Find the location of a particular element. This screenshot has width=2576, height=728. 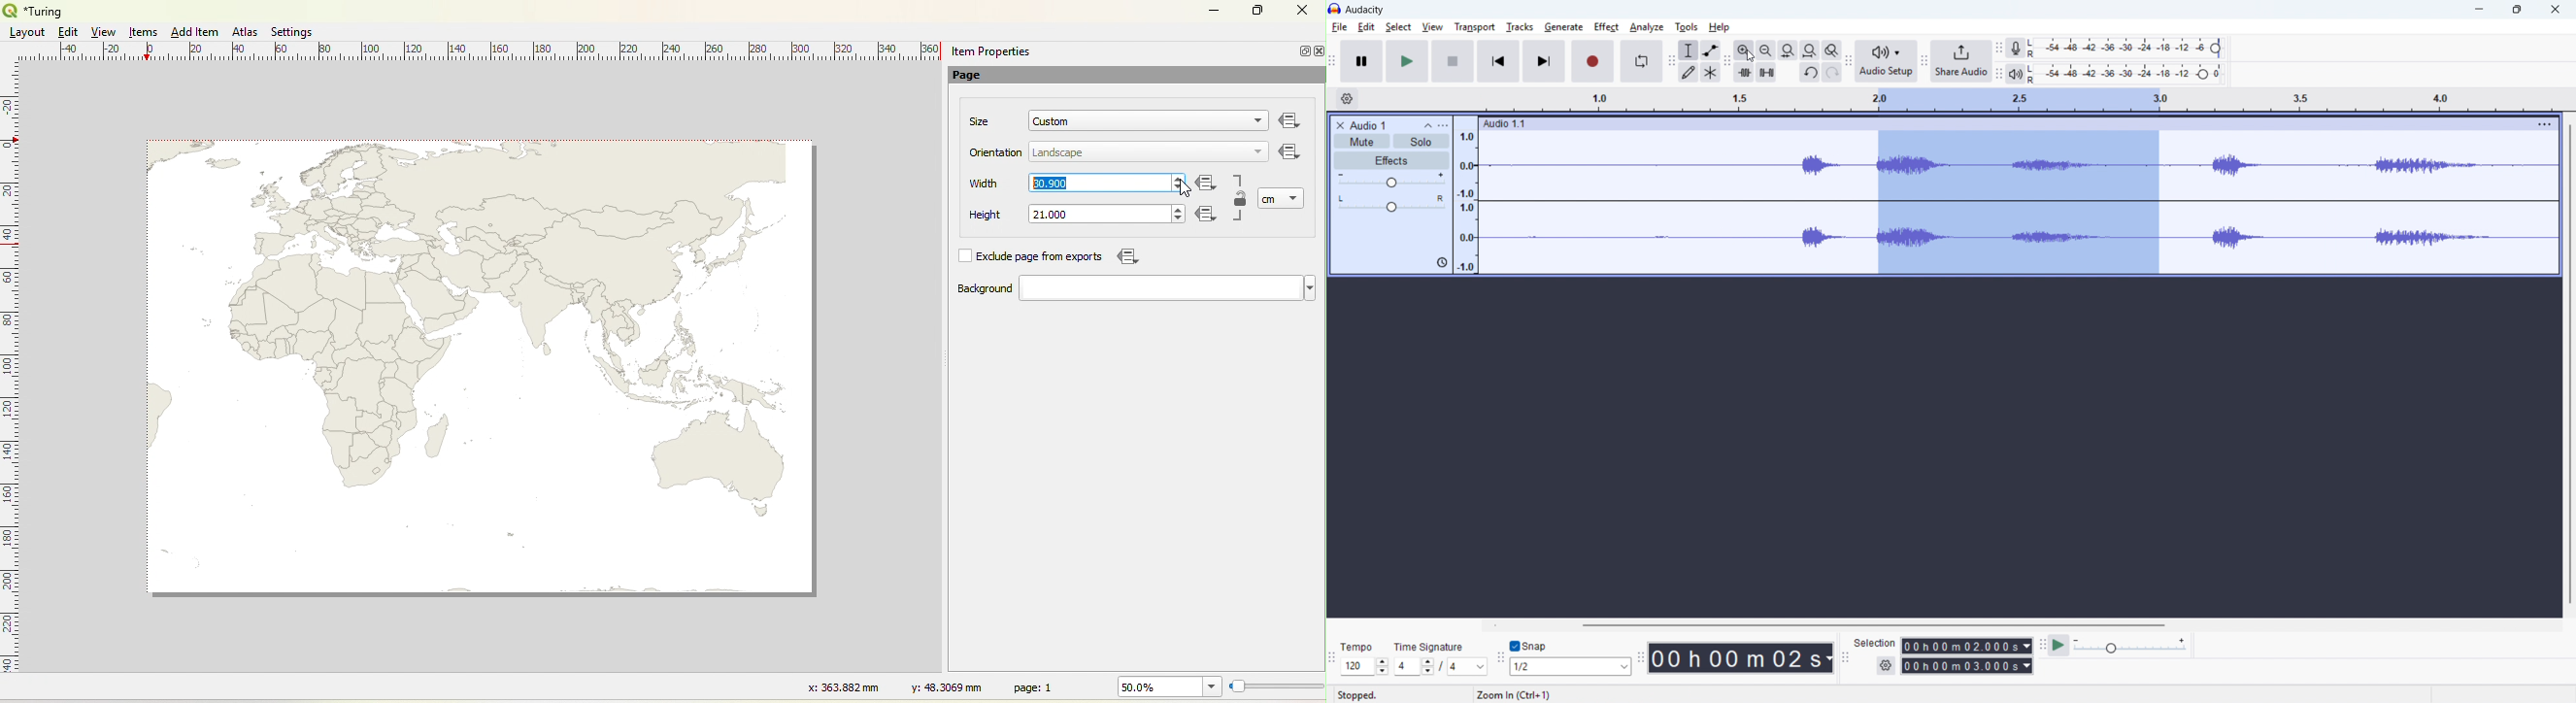

Remove track is located at coordinates (1340, 125).